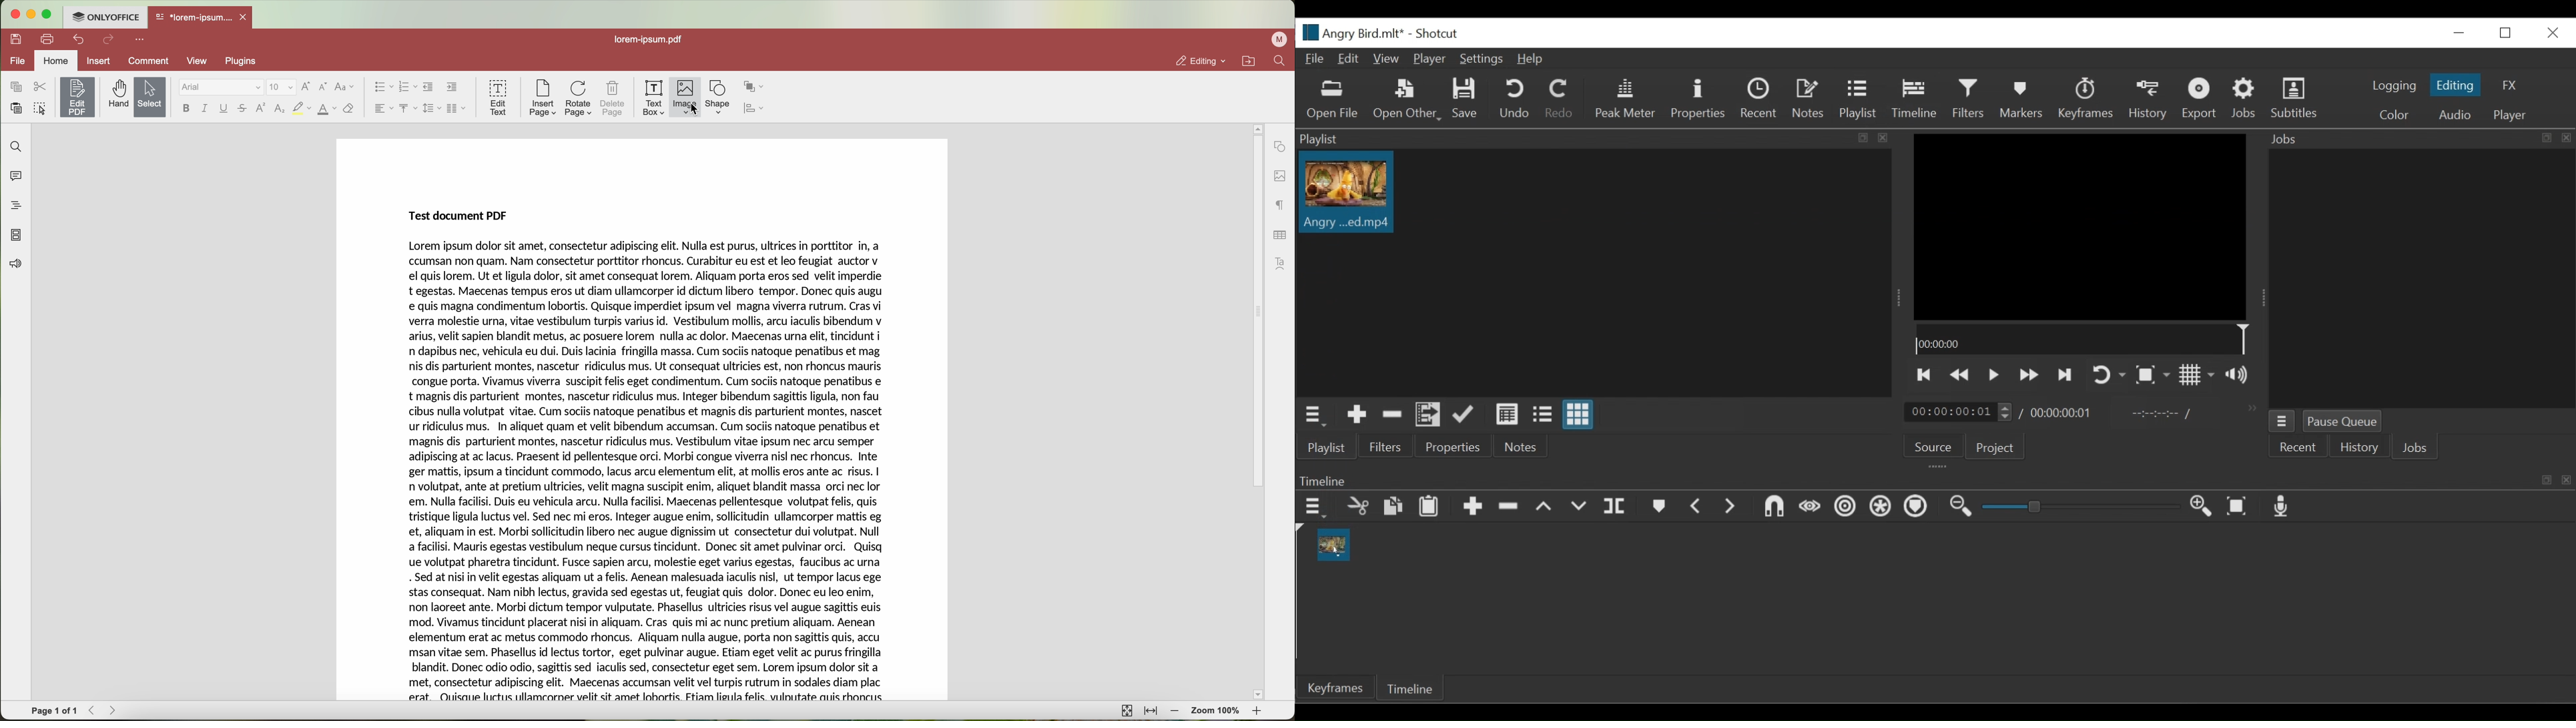 The width and height of the screenshot is (2576, 728). What do you see at coordinates (1969, 99) in the screenshot?
I see `Filters` at bounding box center [1969, 99].